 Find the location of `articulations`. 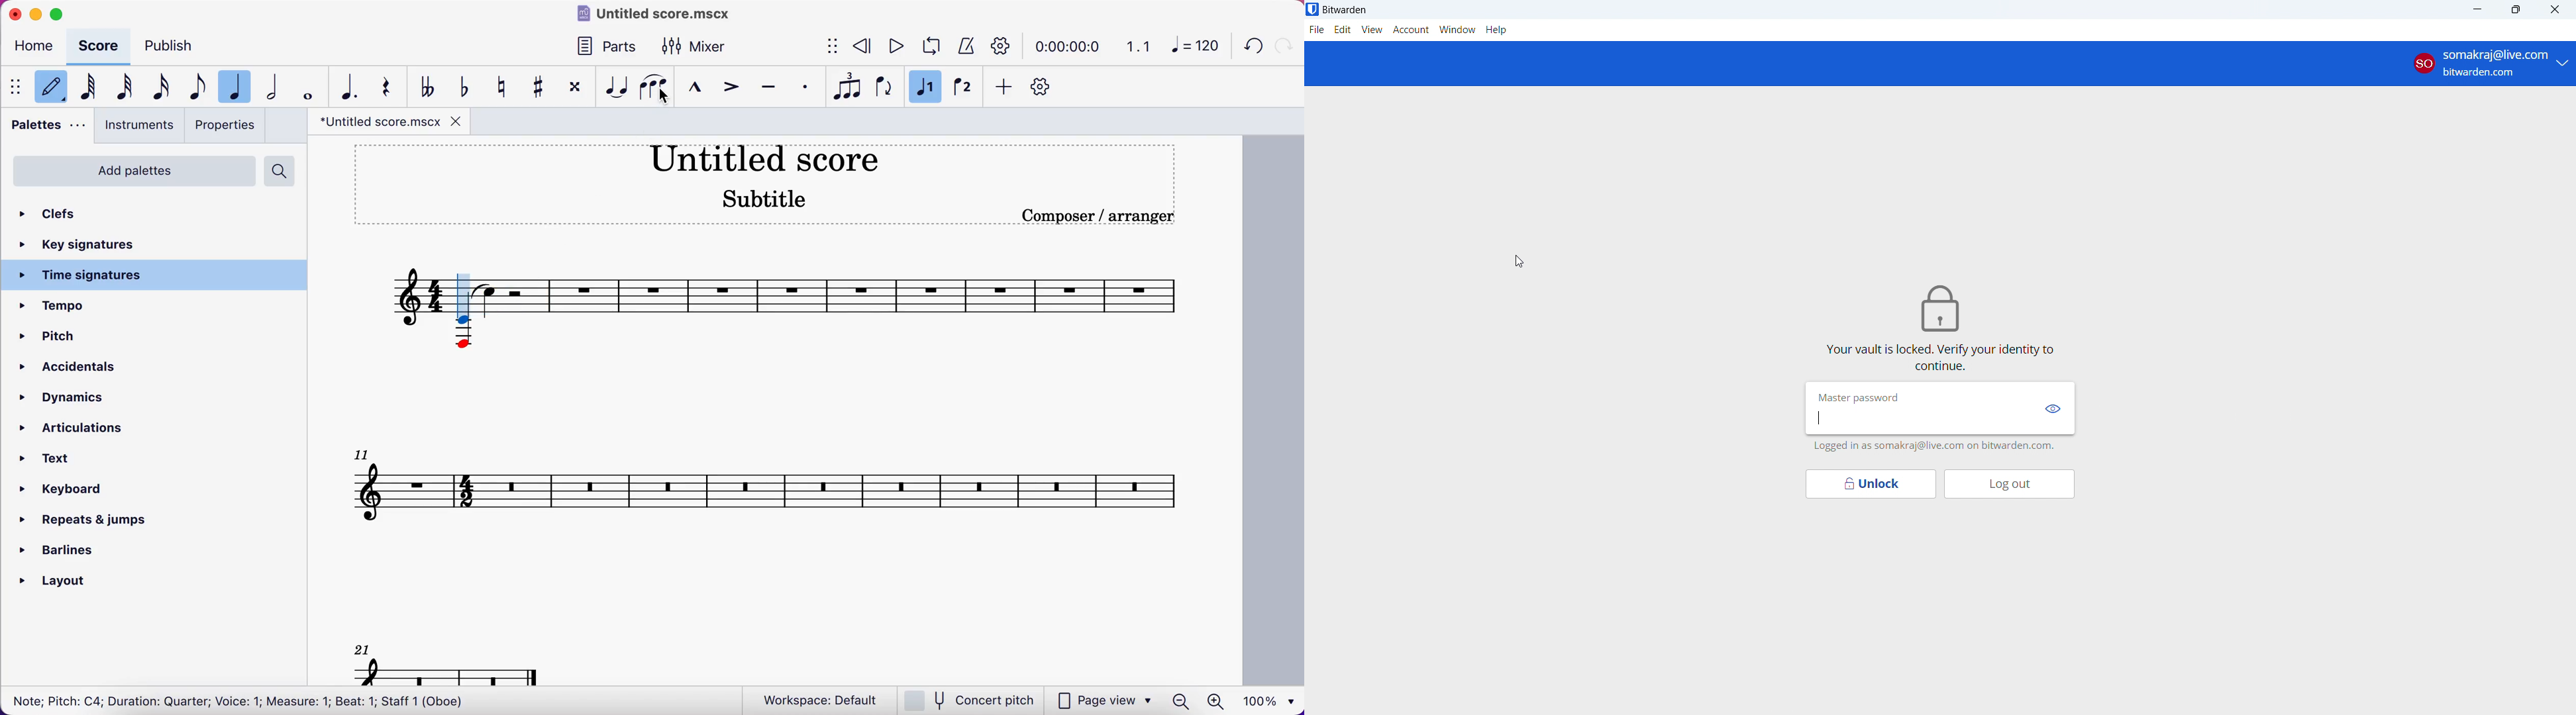

articulations is located at coordinates (94, 429).